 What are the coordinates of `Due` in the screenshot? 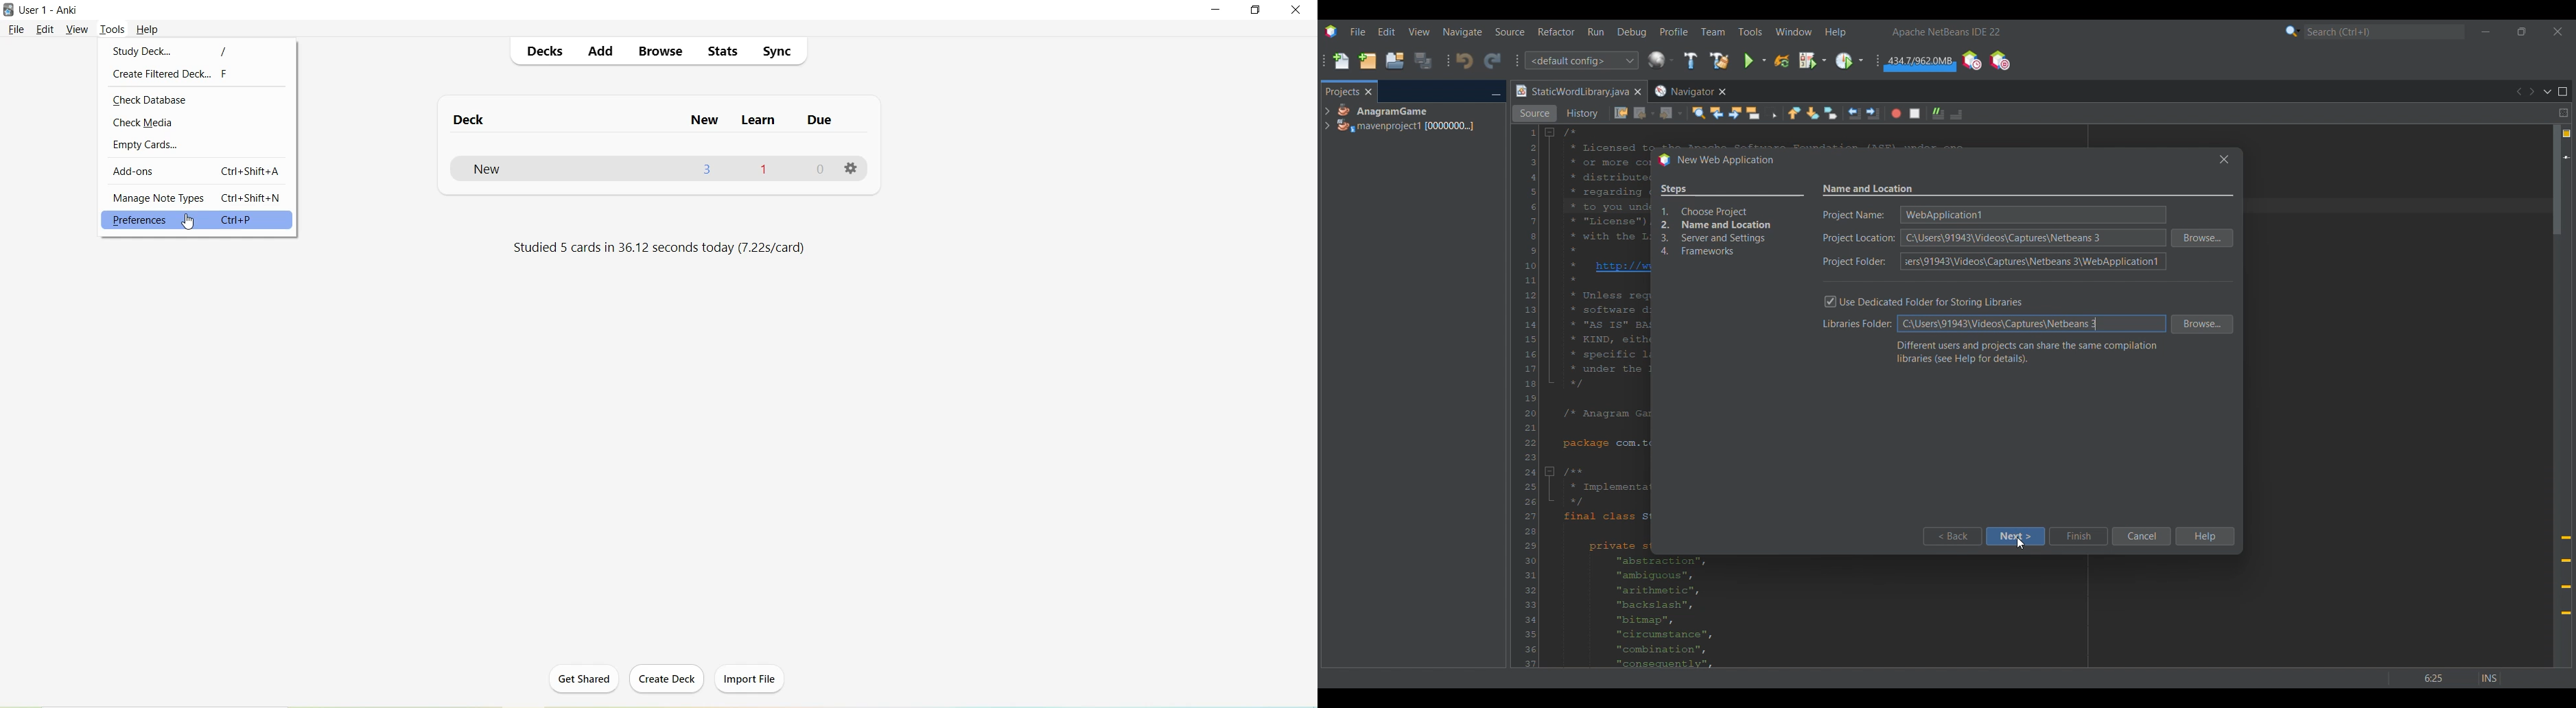 It's located at (819, 123).